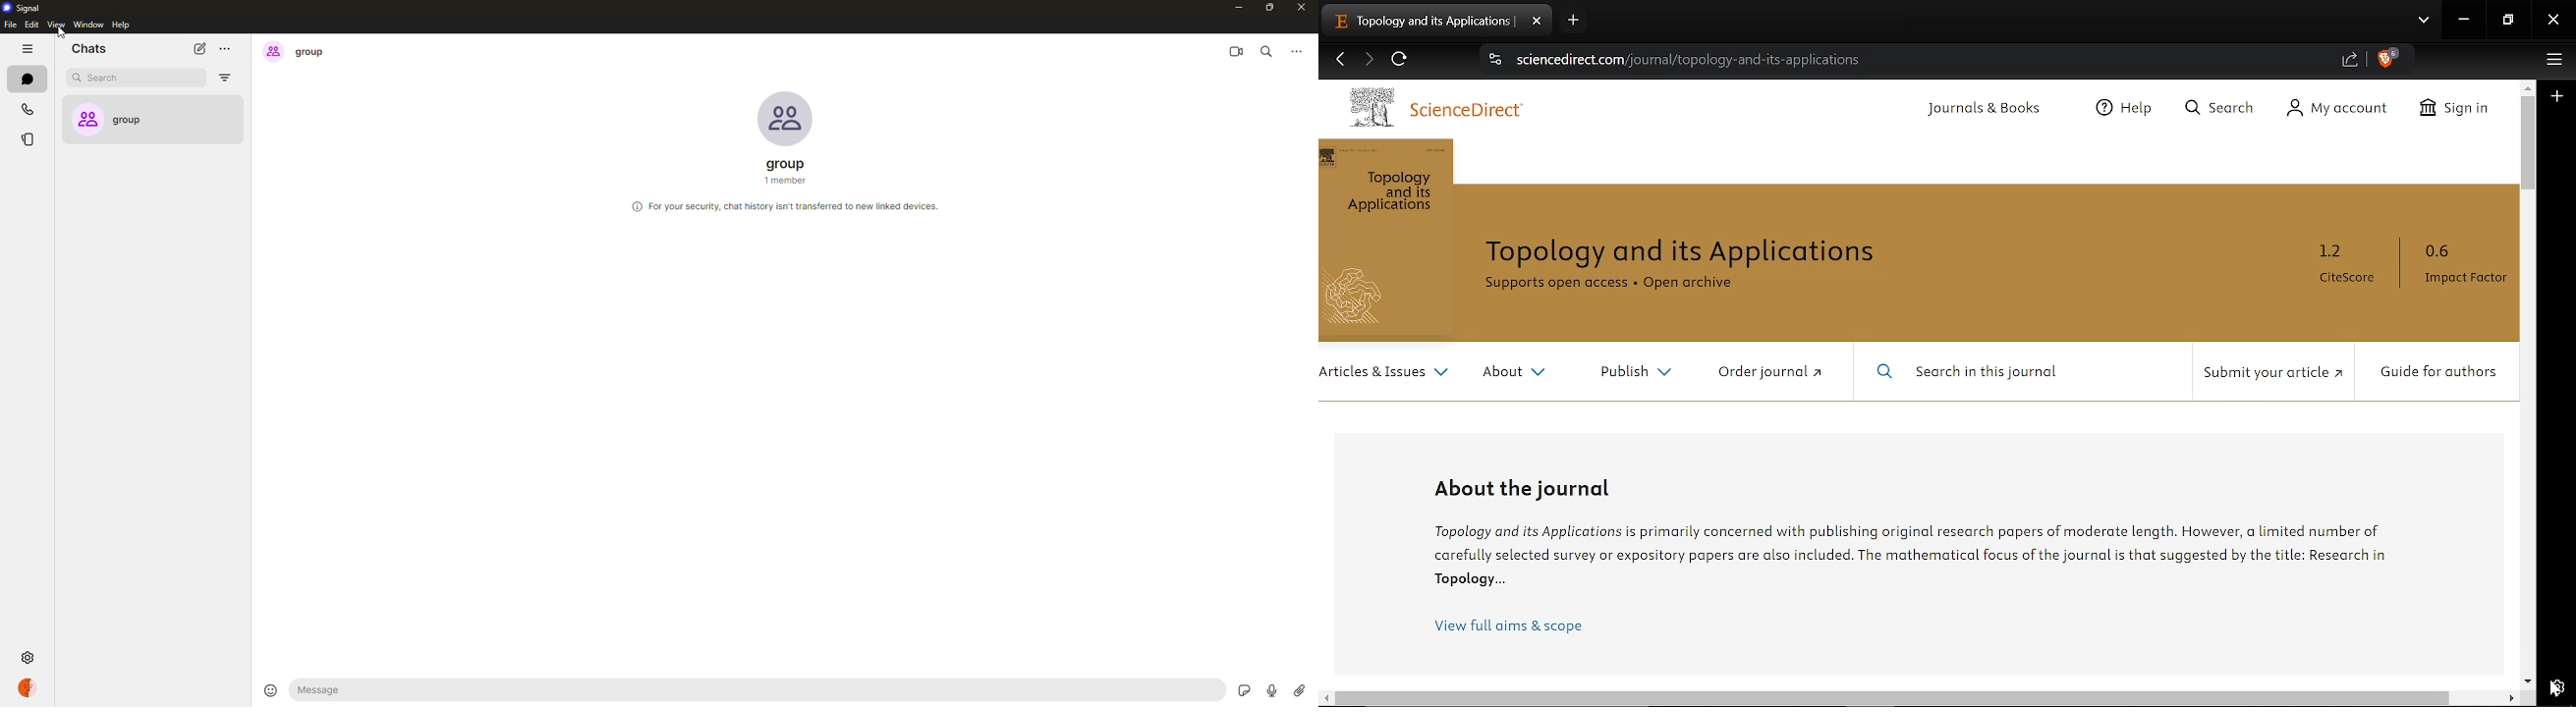 The width and height of the screenshot is (2576, 728). I want to click on search, so click(108, 79).